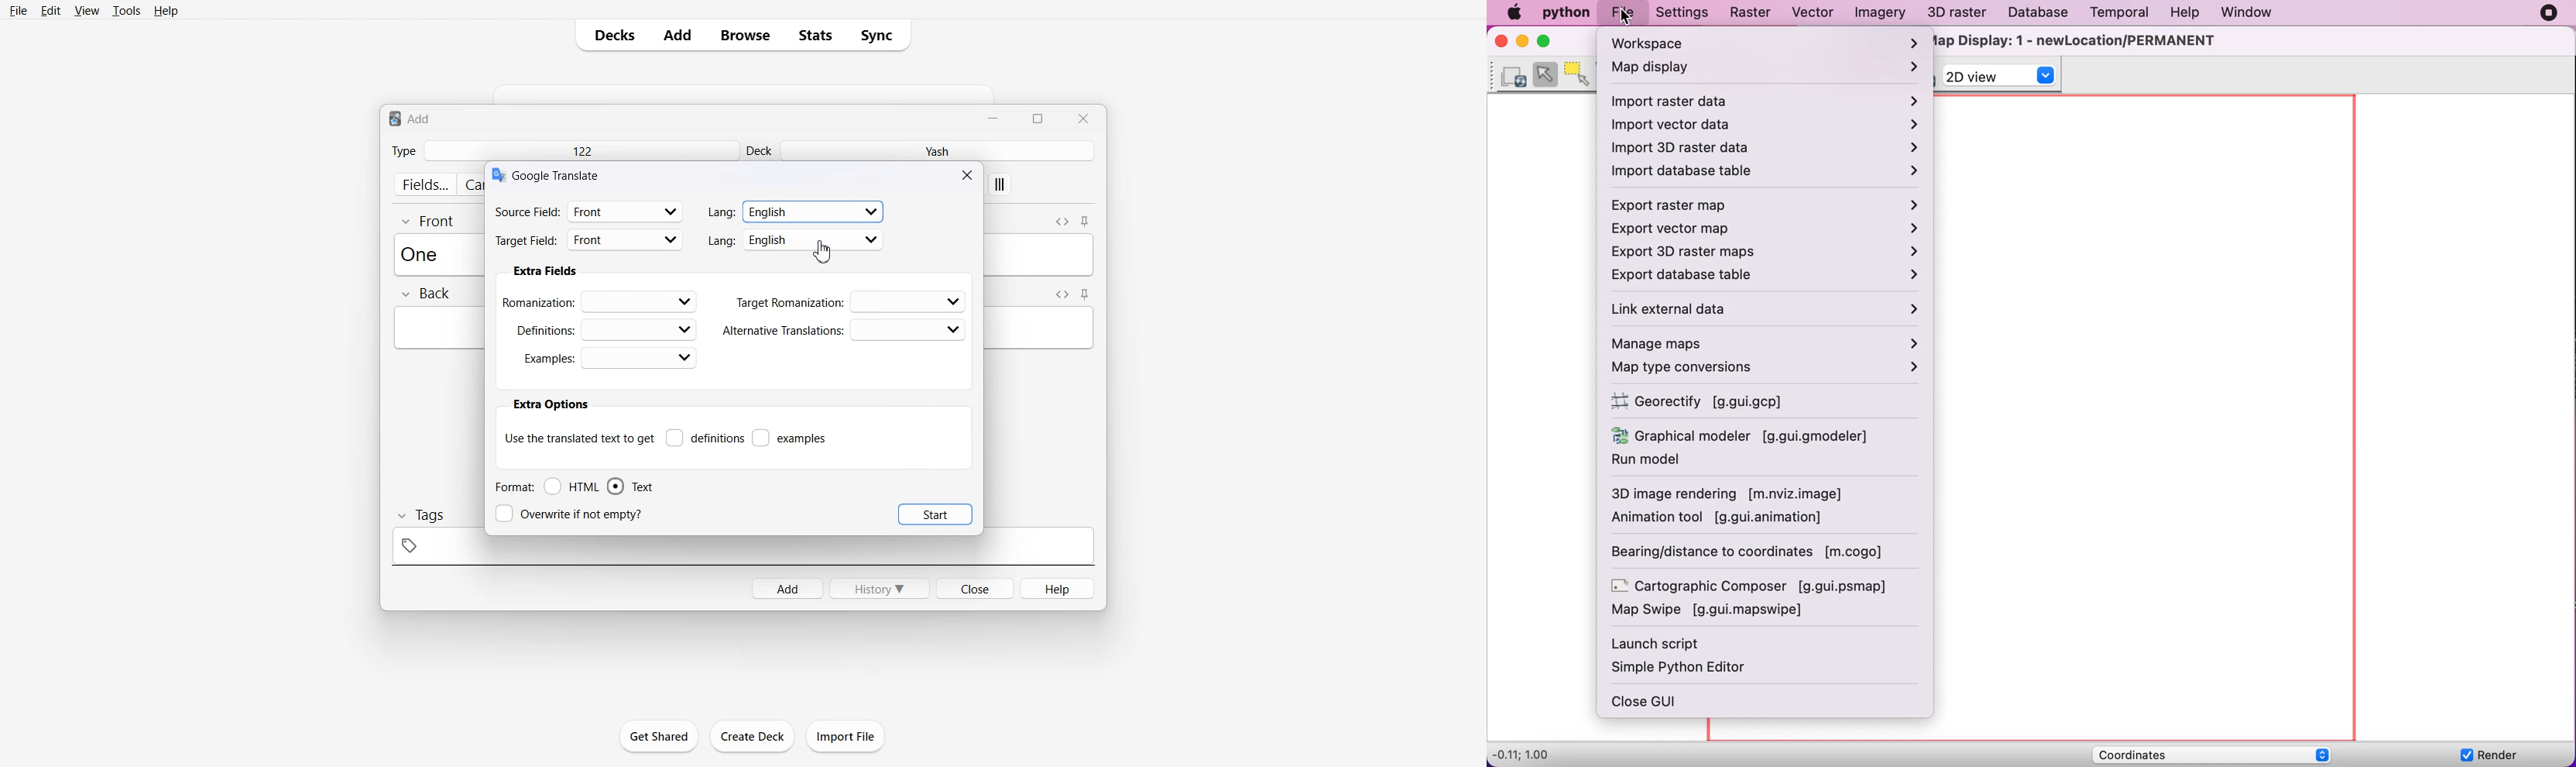 The height and width of the screenshot is (784, 2576). What do you see at coordinates (815, 35) in the screenshot?
I see `Stats` at bounding box center [815, 35].